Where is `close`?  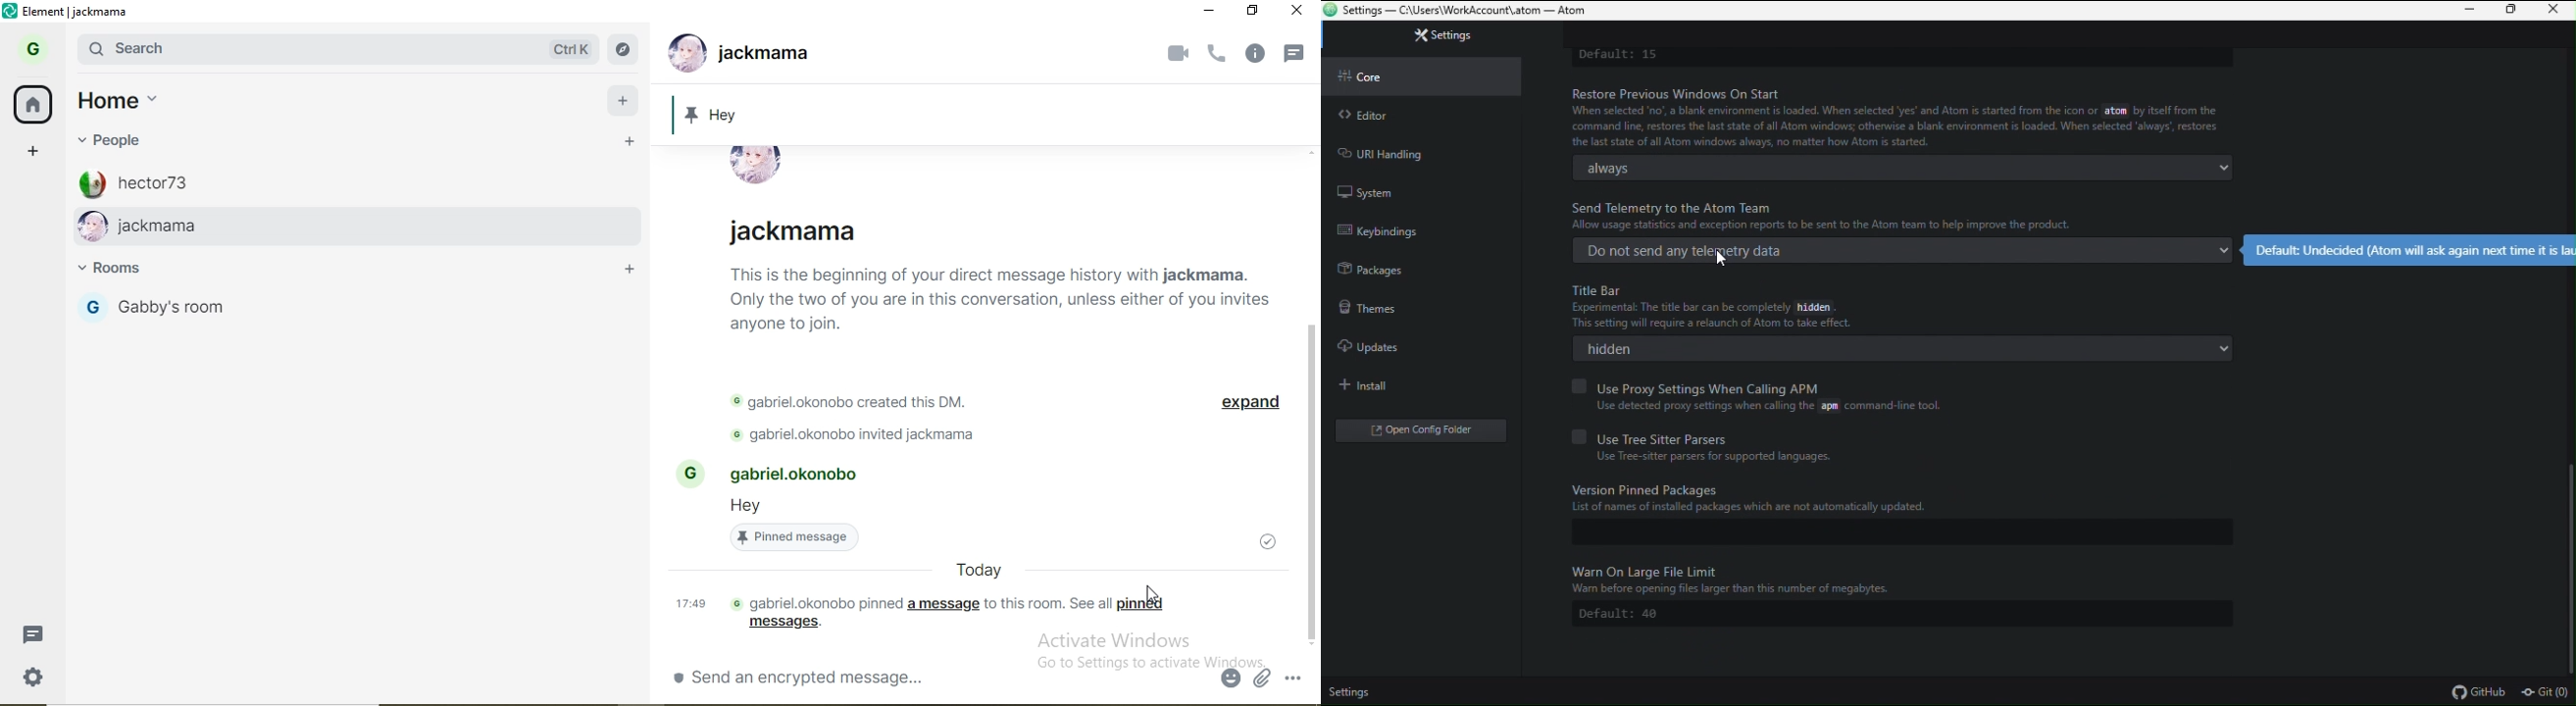
close is located at coordinates (2557, 10).